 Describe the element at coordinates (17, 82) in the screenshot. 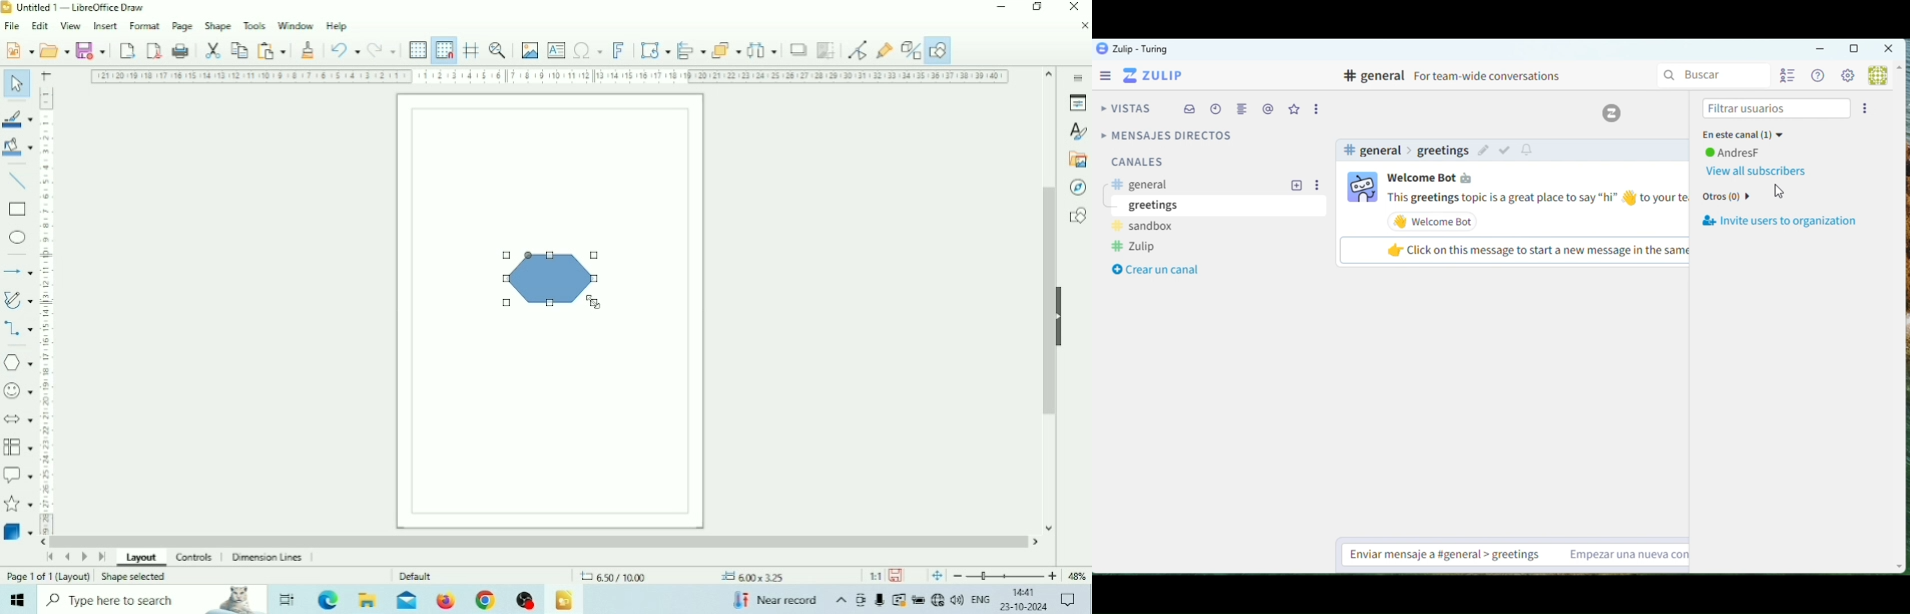

I see `Select` at that location.